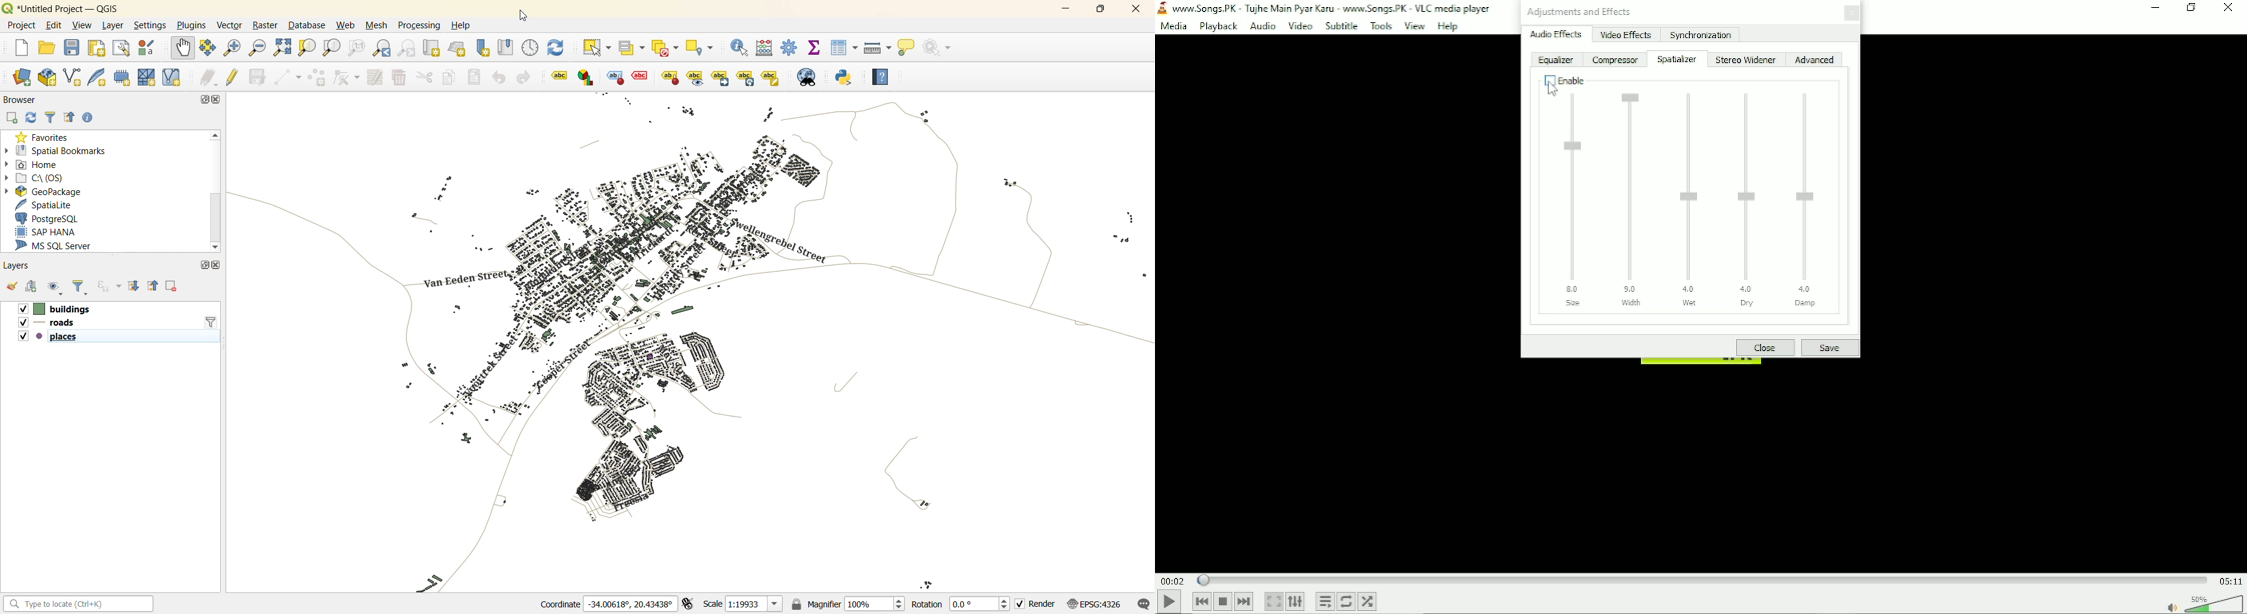 Image resolution: width=2268 pixels, height=616 pixels. I want to click on temporary scratch layer, so click(122, 77).